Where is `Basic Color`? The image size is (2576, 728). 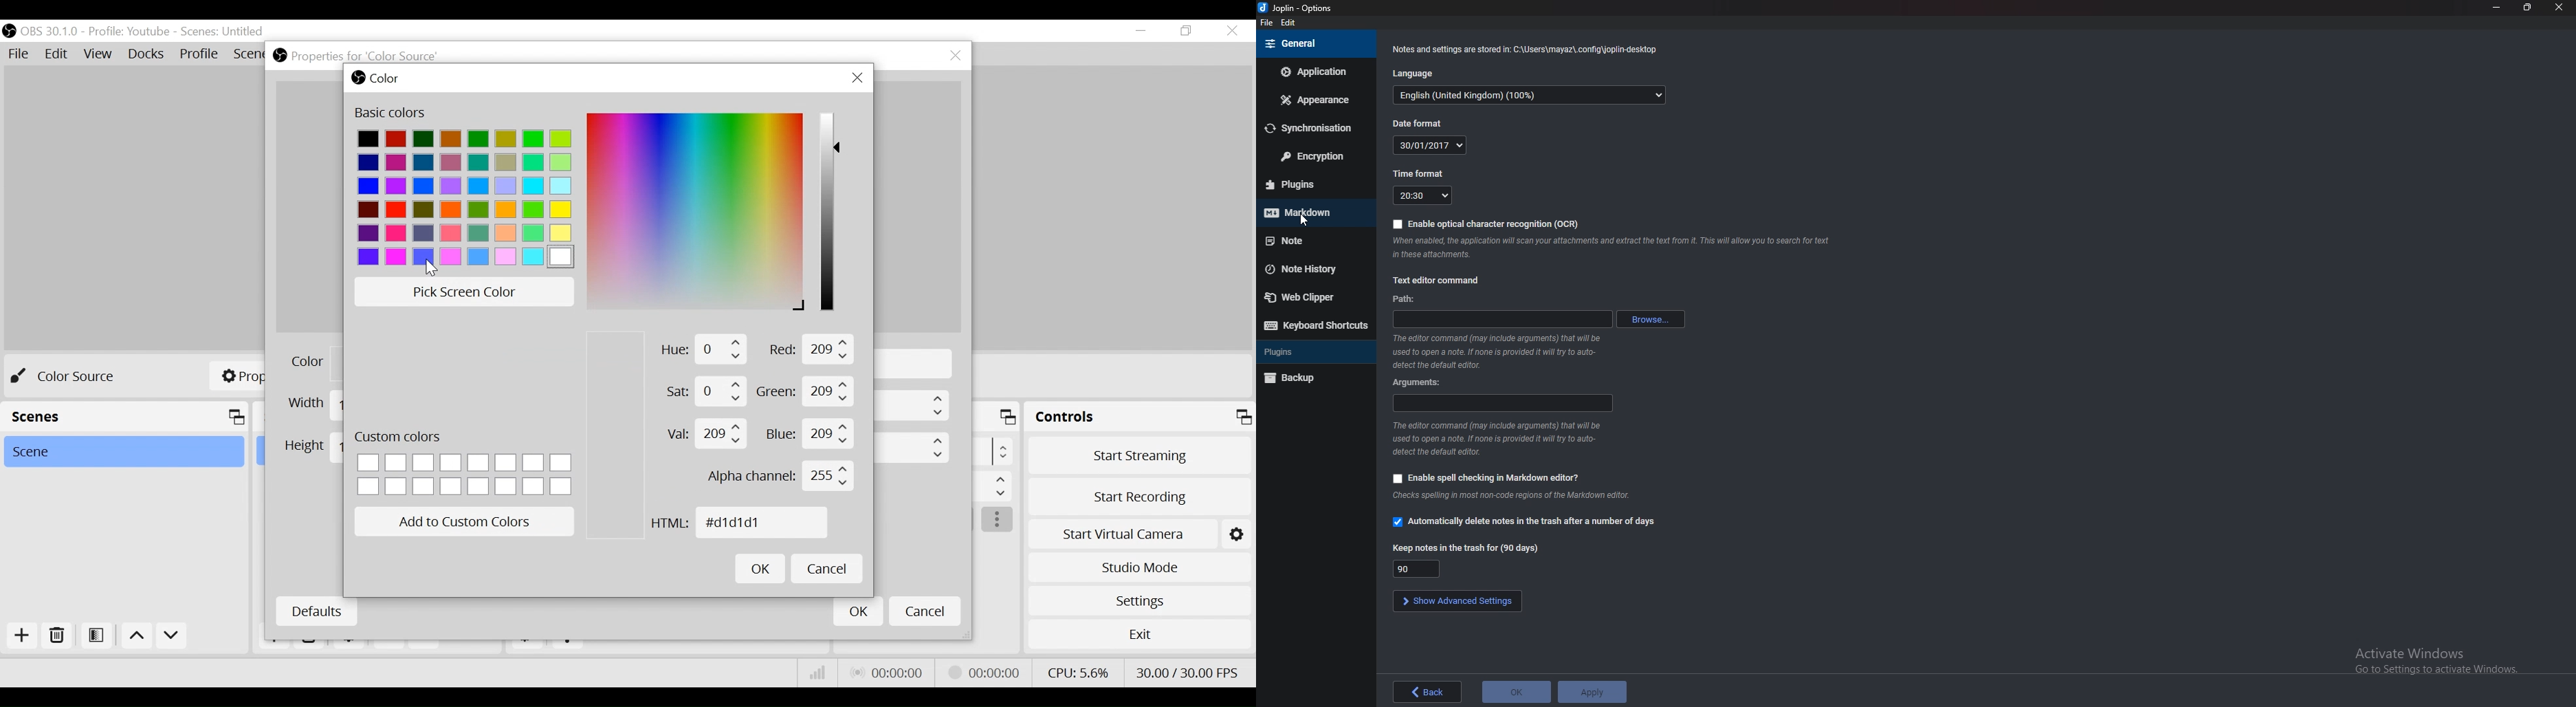 Basic Color is located at coordinates (390, 114).